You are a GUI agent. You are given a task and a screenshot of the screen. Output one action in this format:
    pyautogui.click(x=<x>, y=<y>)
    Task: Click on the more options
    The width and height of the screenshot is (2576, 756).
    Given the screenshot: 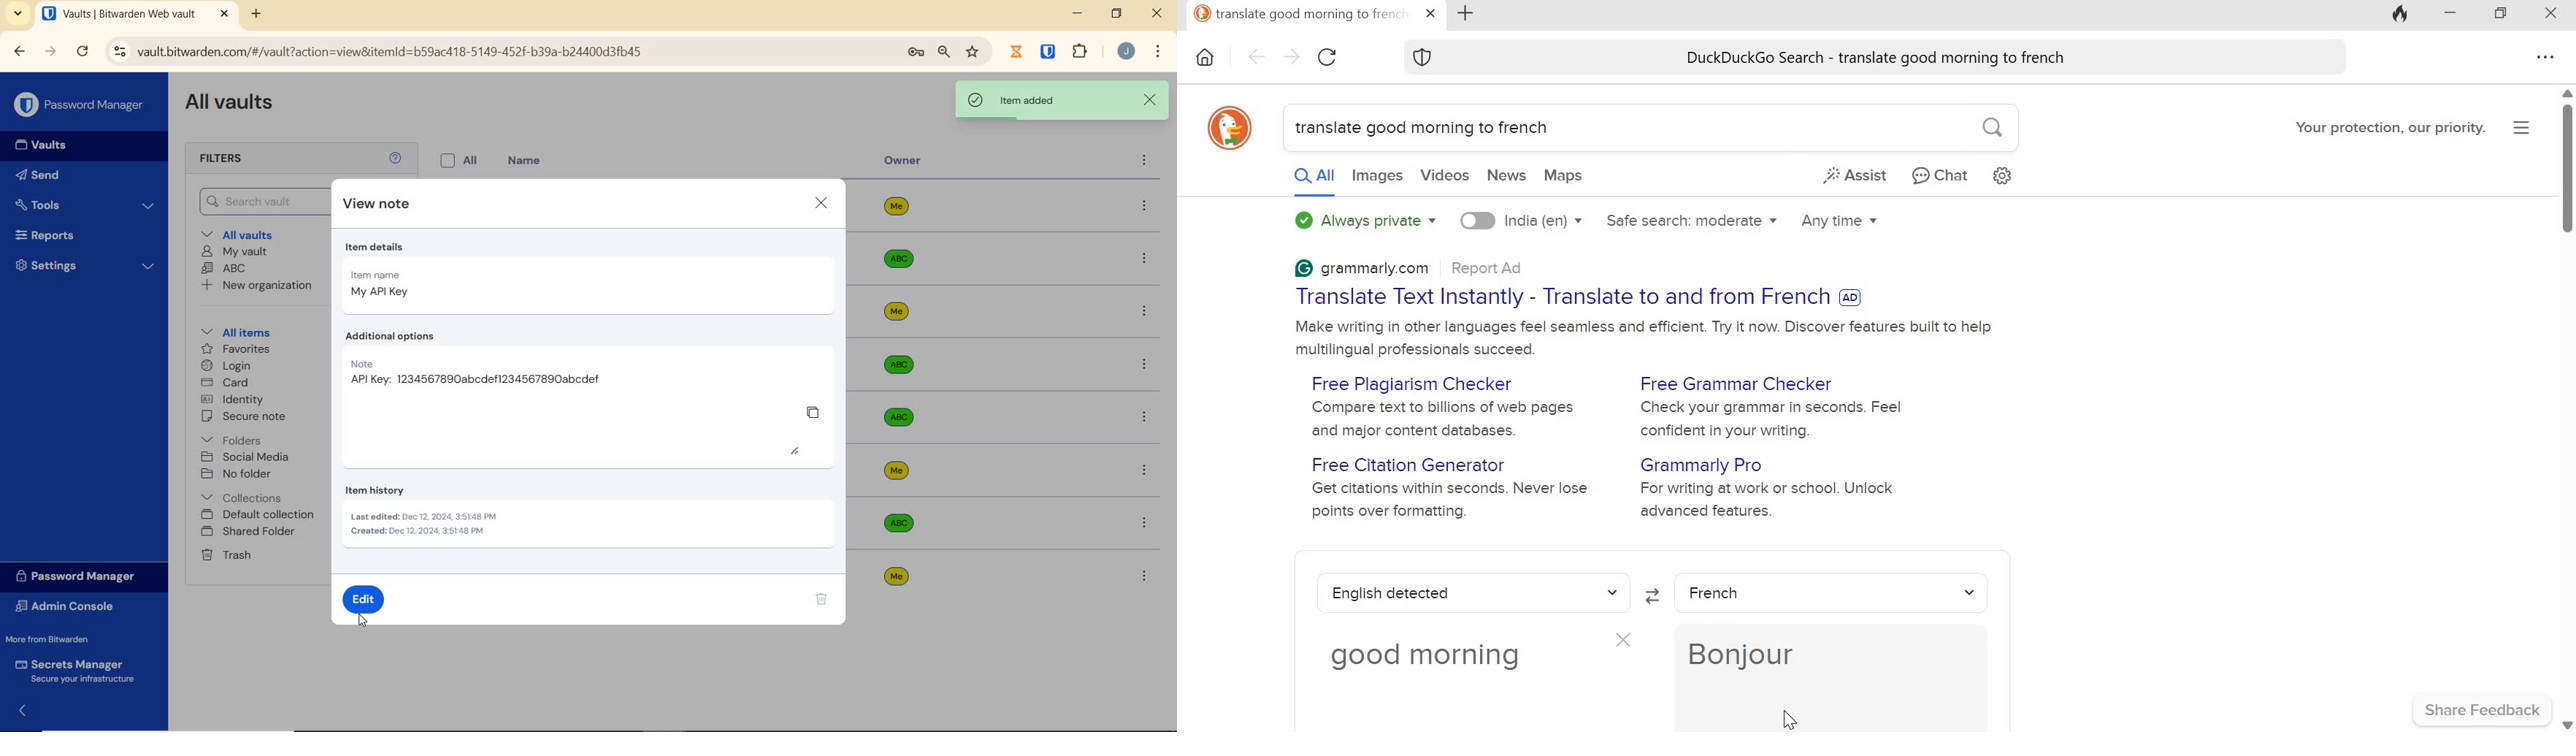 What is the action you would take?
    pyautogui.click(x=1144, y=523)
    